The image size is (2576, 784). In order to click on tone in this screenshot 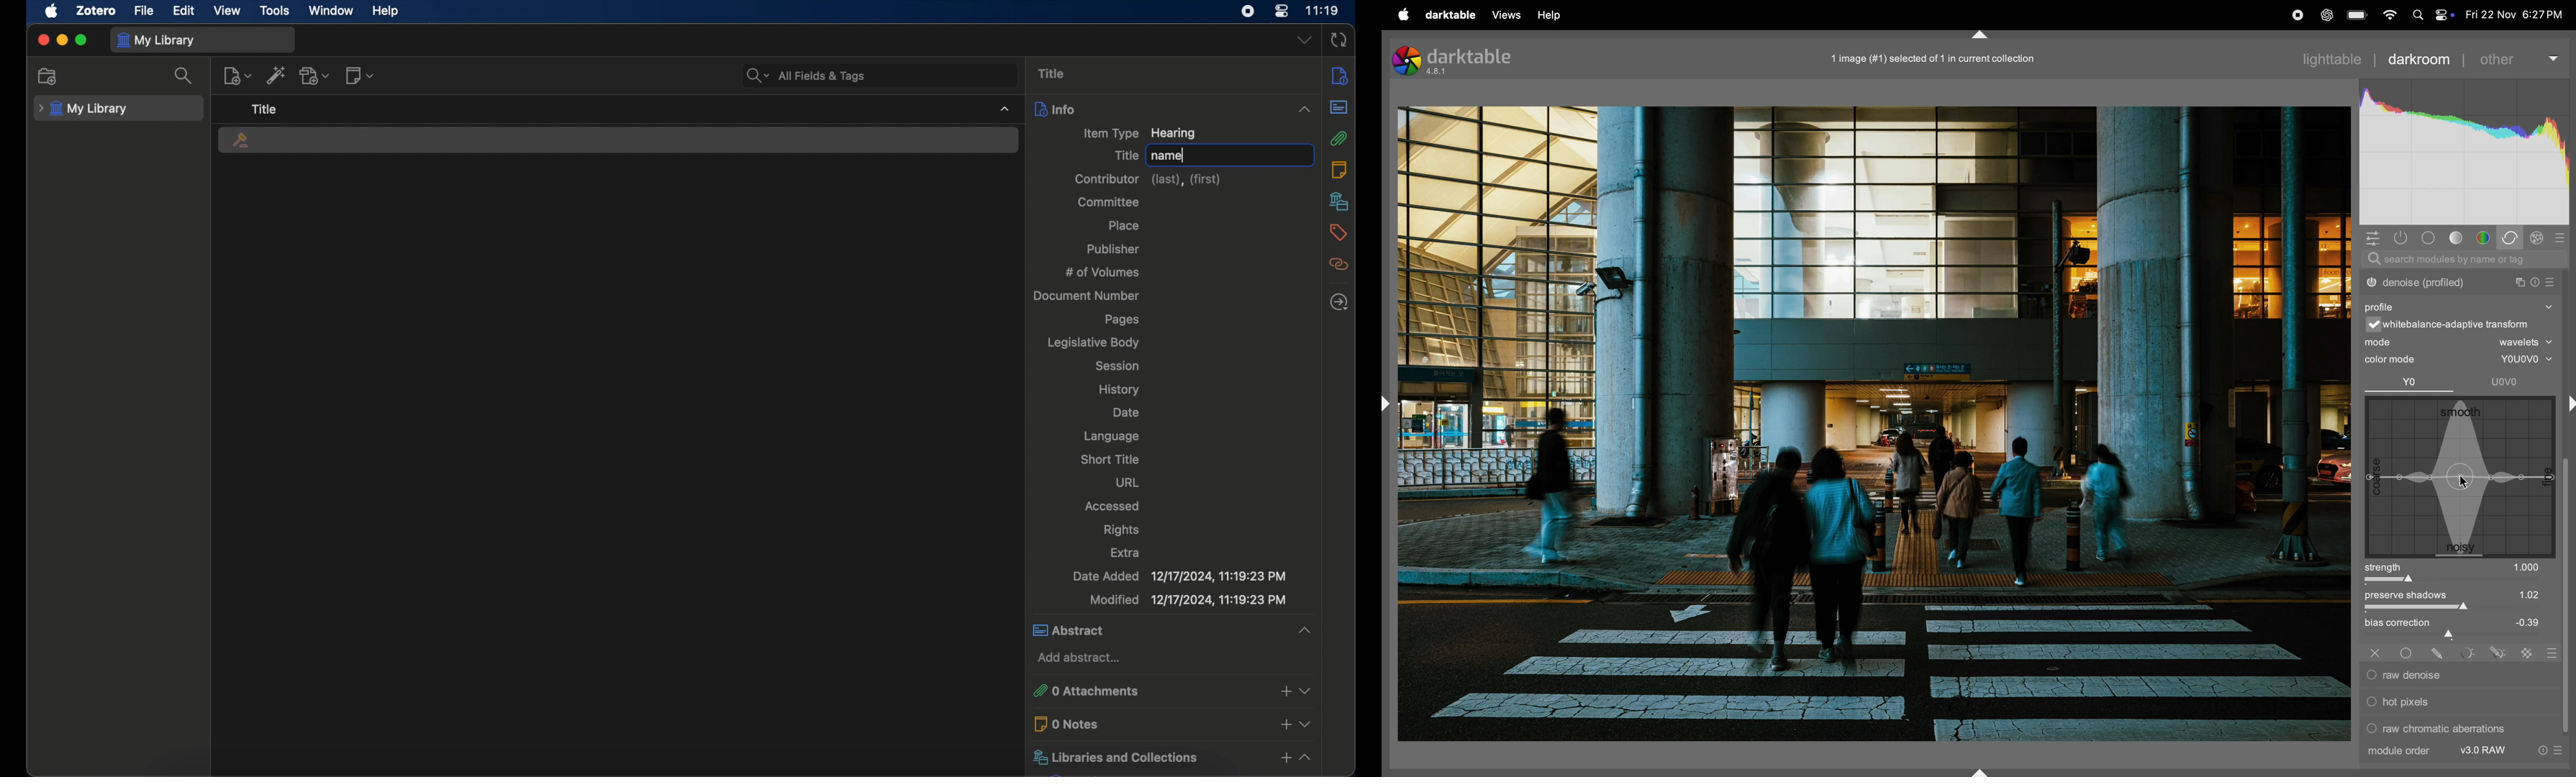, I will do `click(2430, 238)`.